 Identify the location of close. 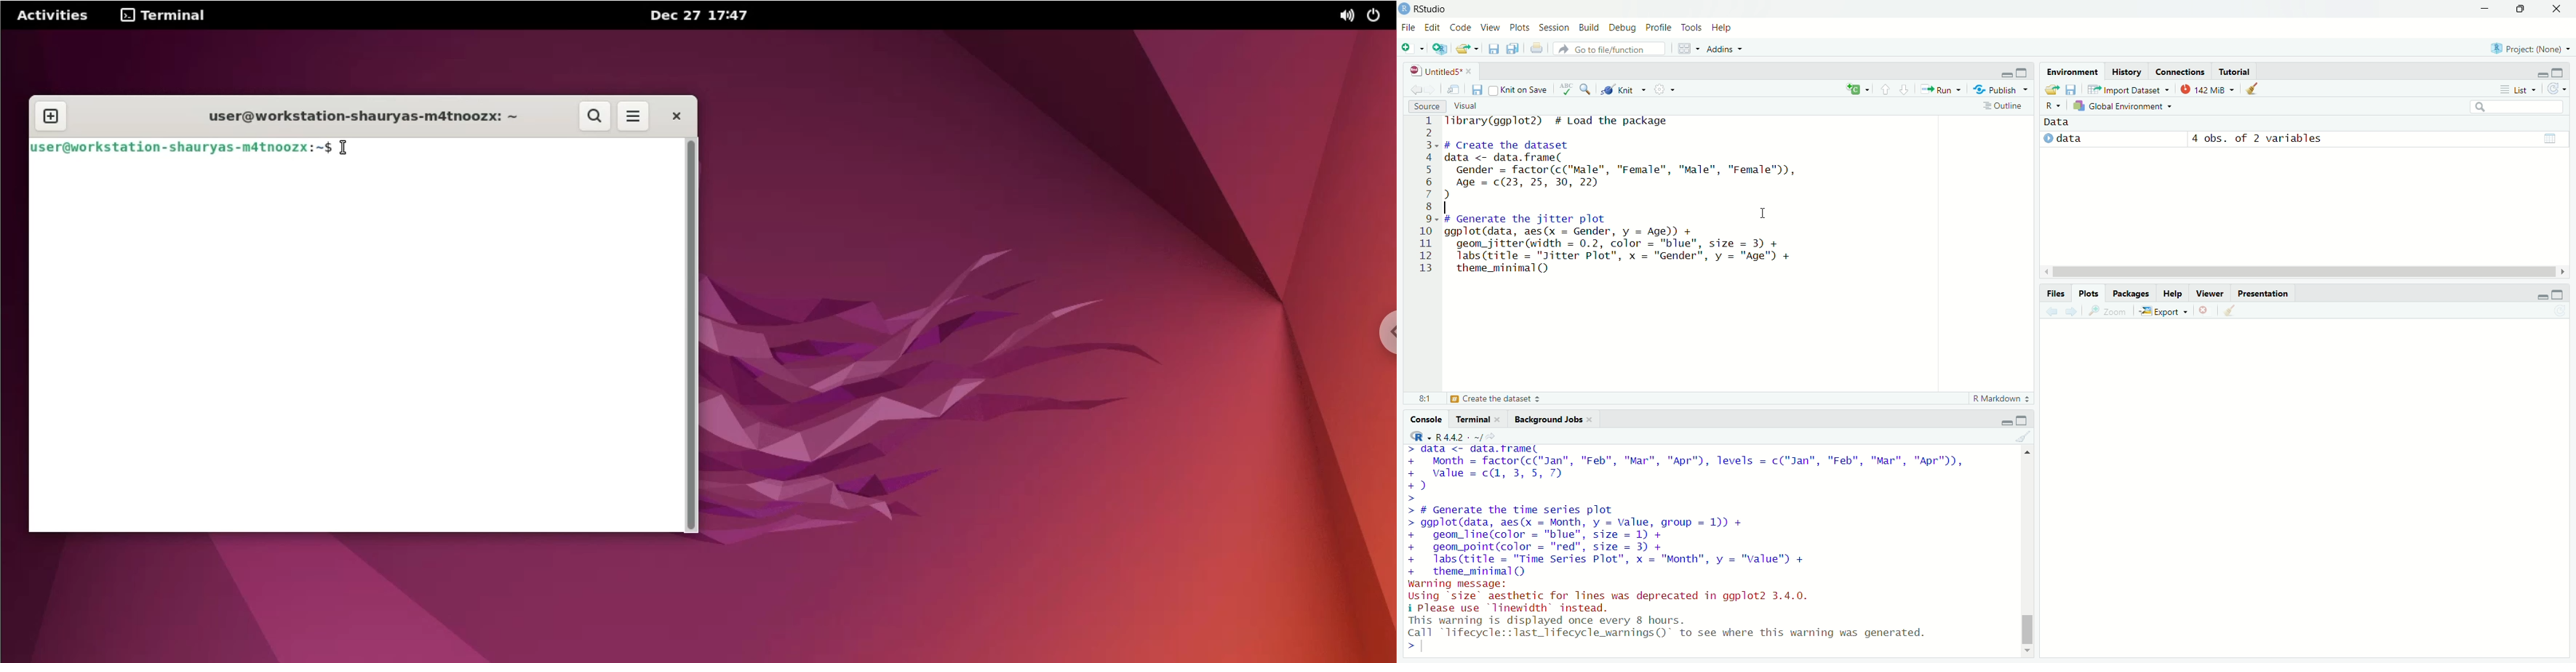
(1501, 419).